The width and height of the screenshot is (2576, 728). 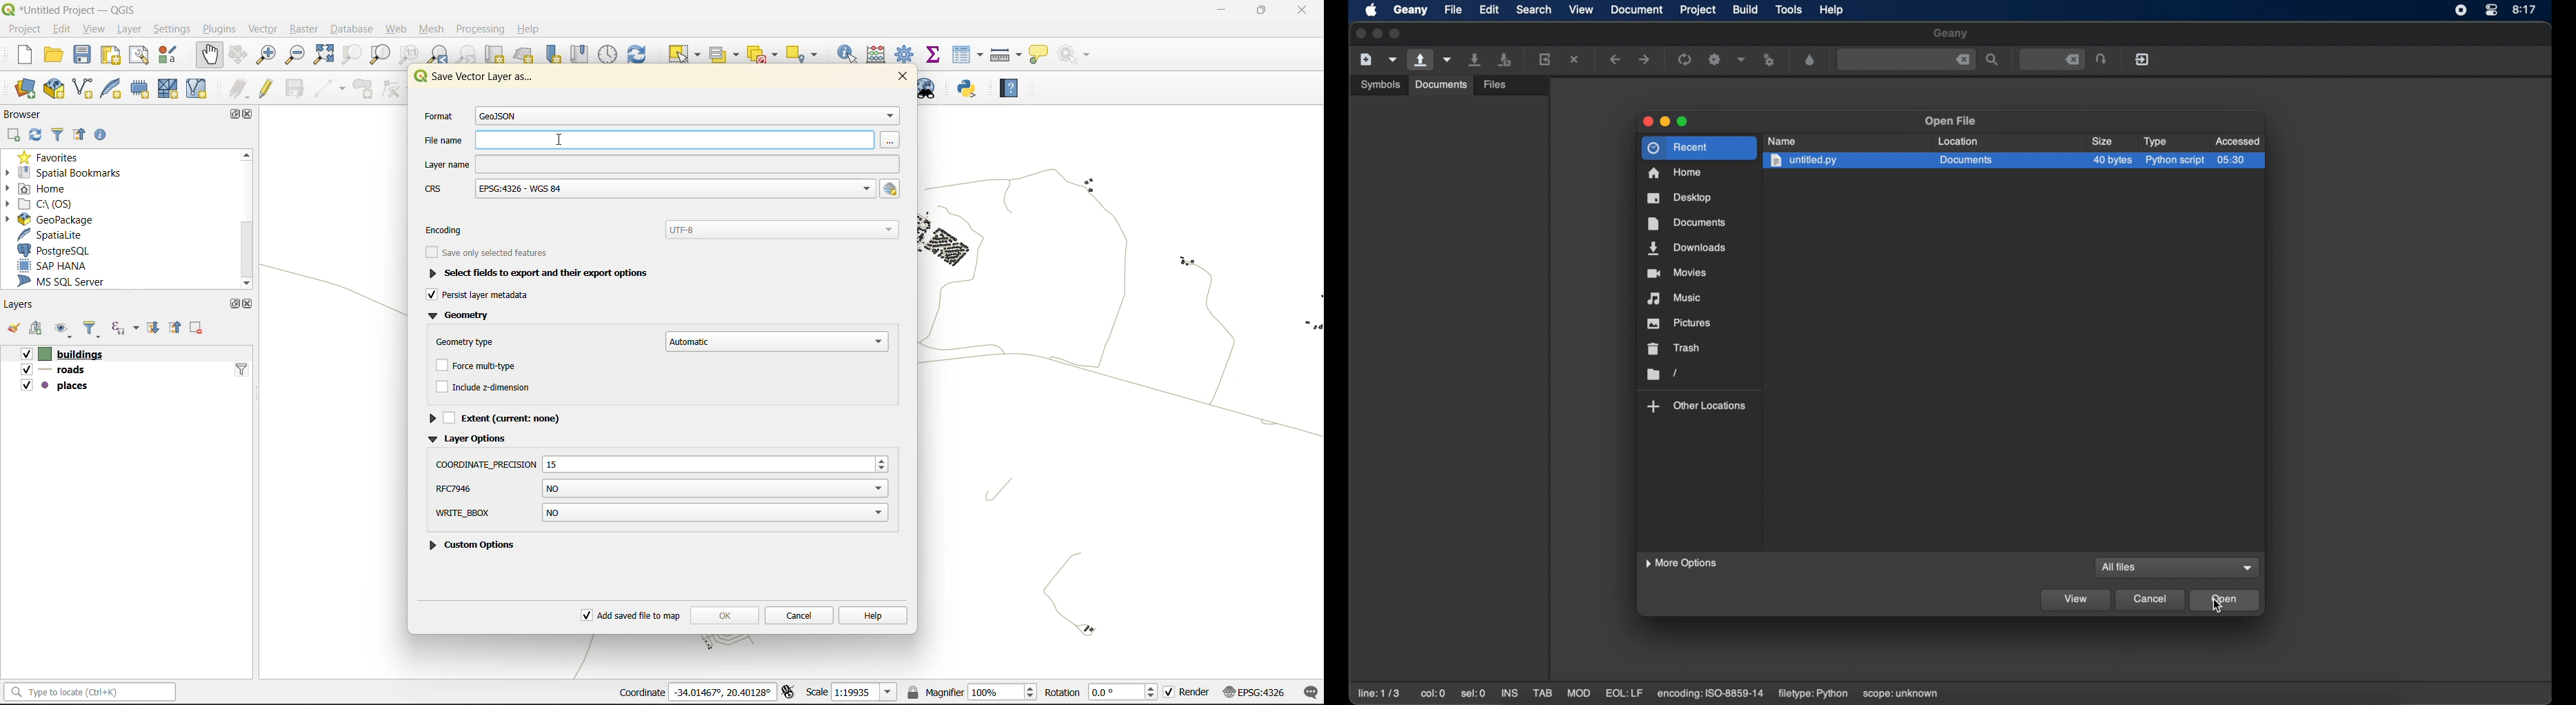 I want to click on open a color chooser dialog, so click(x=1811, y=60).